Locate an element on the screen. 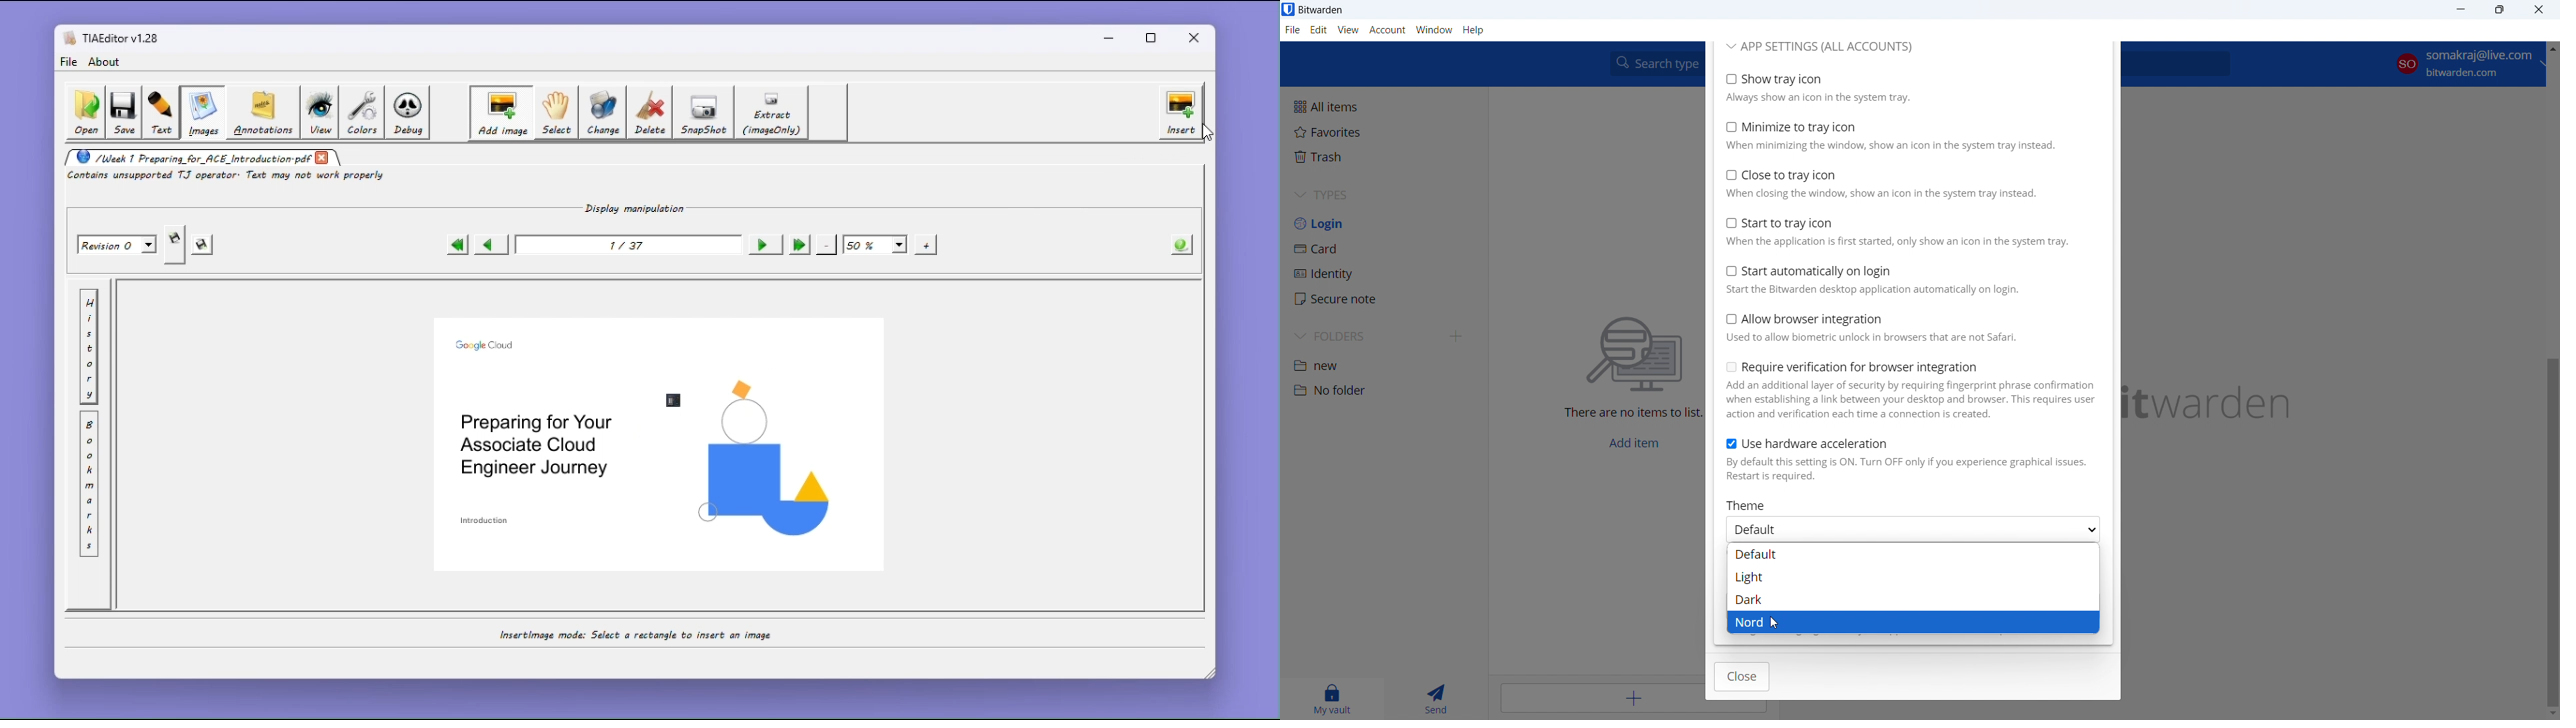 The image size is (2576, 728). Theme is located at coordinates (1749, 505).